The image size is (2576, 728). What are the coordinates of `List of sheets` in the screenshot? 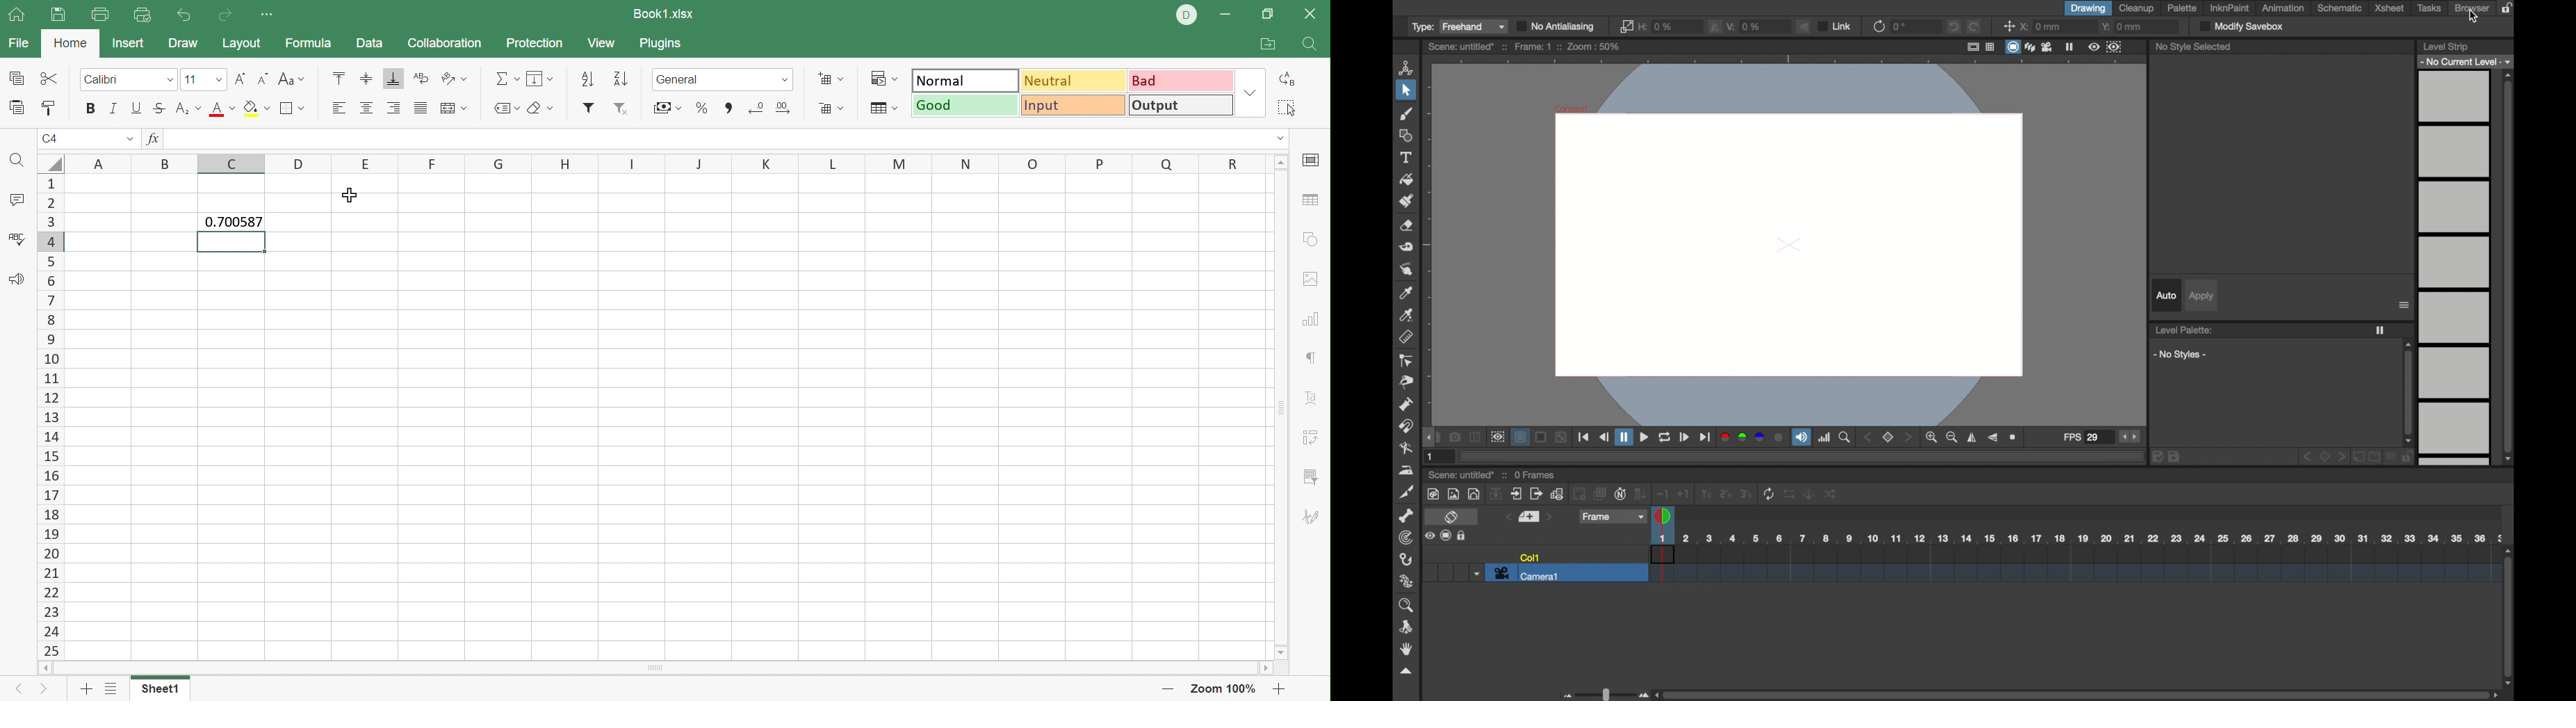 It's located at (113, 688).